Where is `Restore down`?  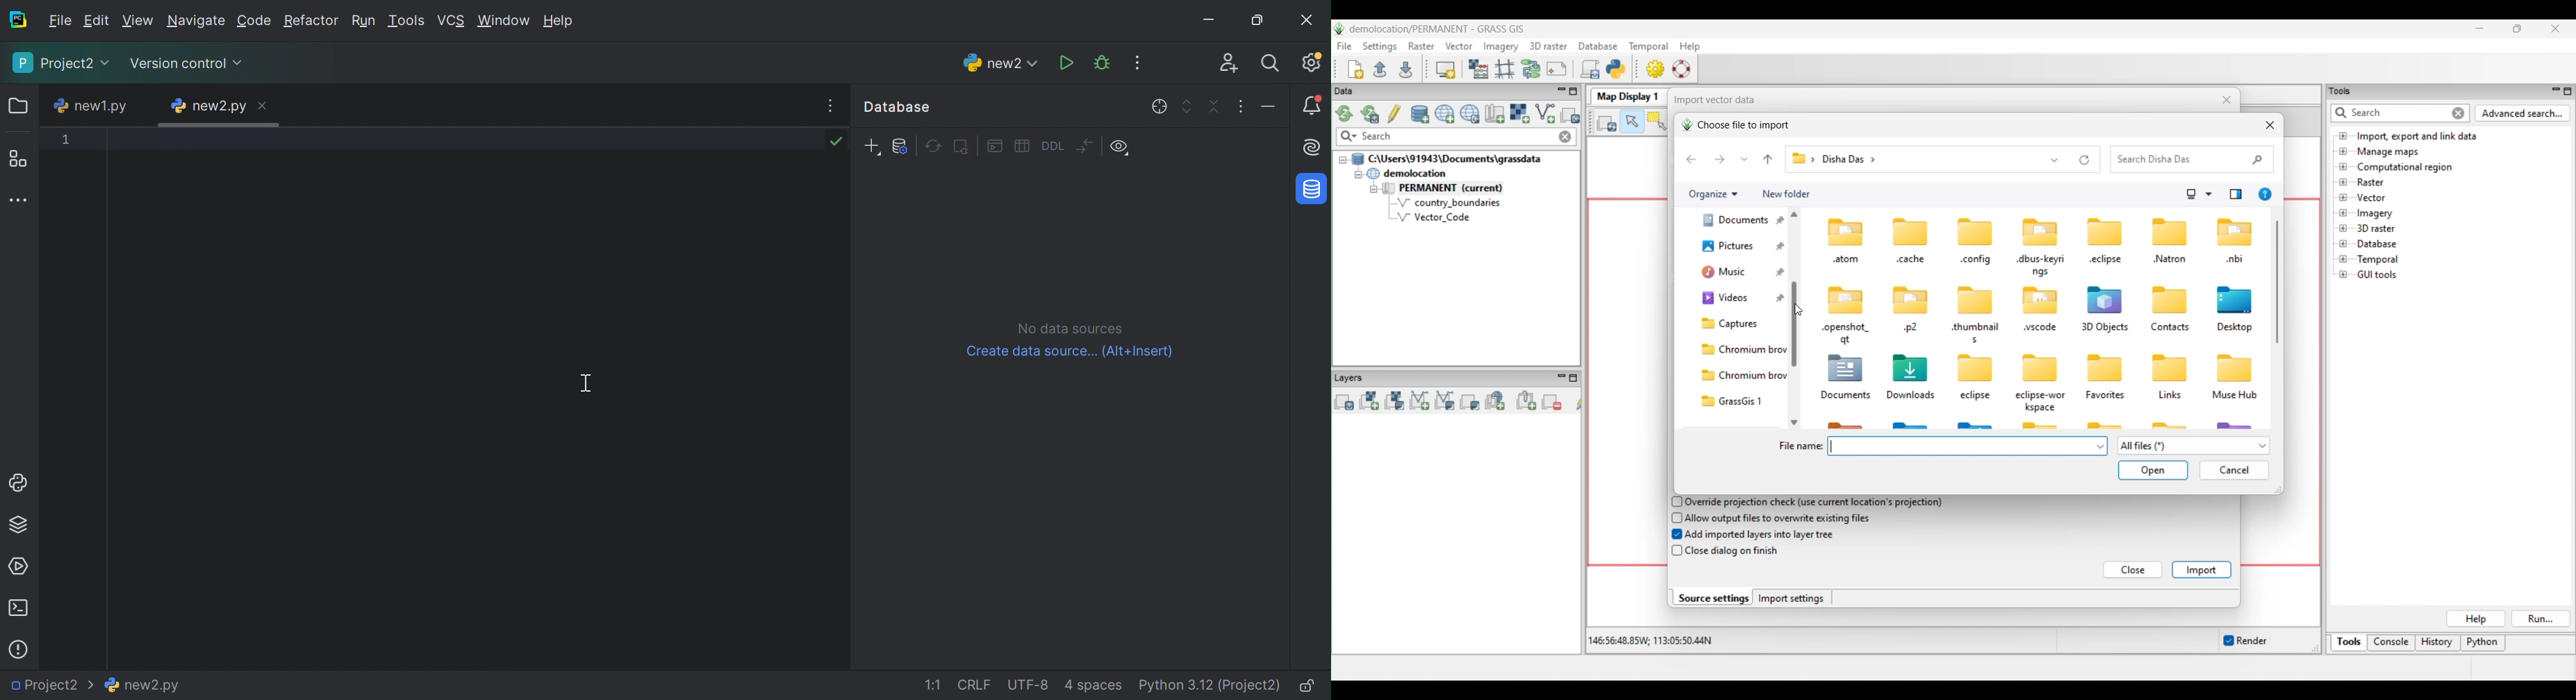 Restore down is located at coordinates (1257, 22).